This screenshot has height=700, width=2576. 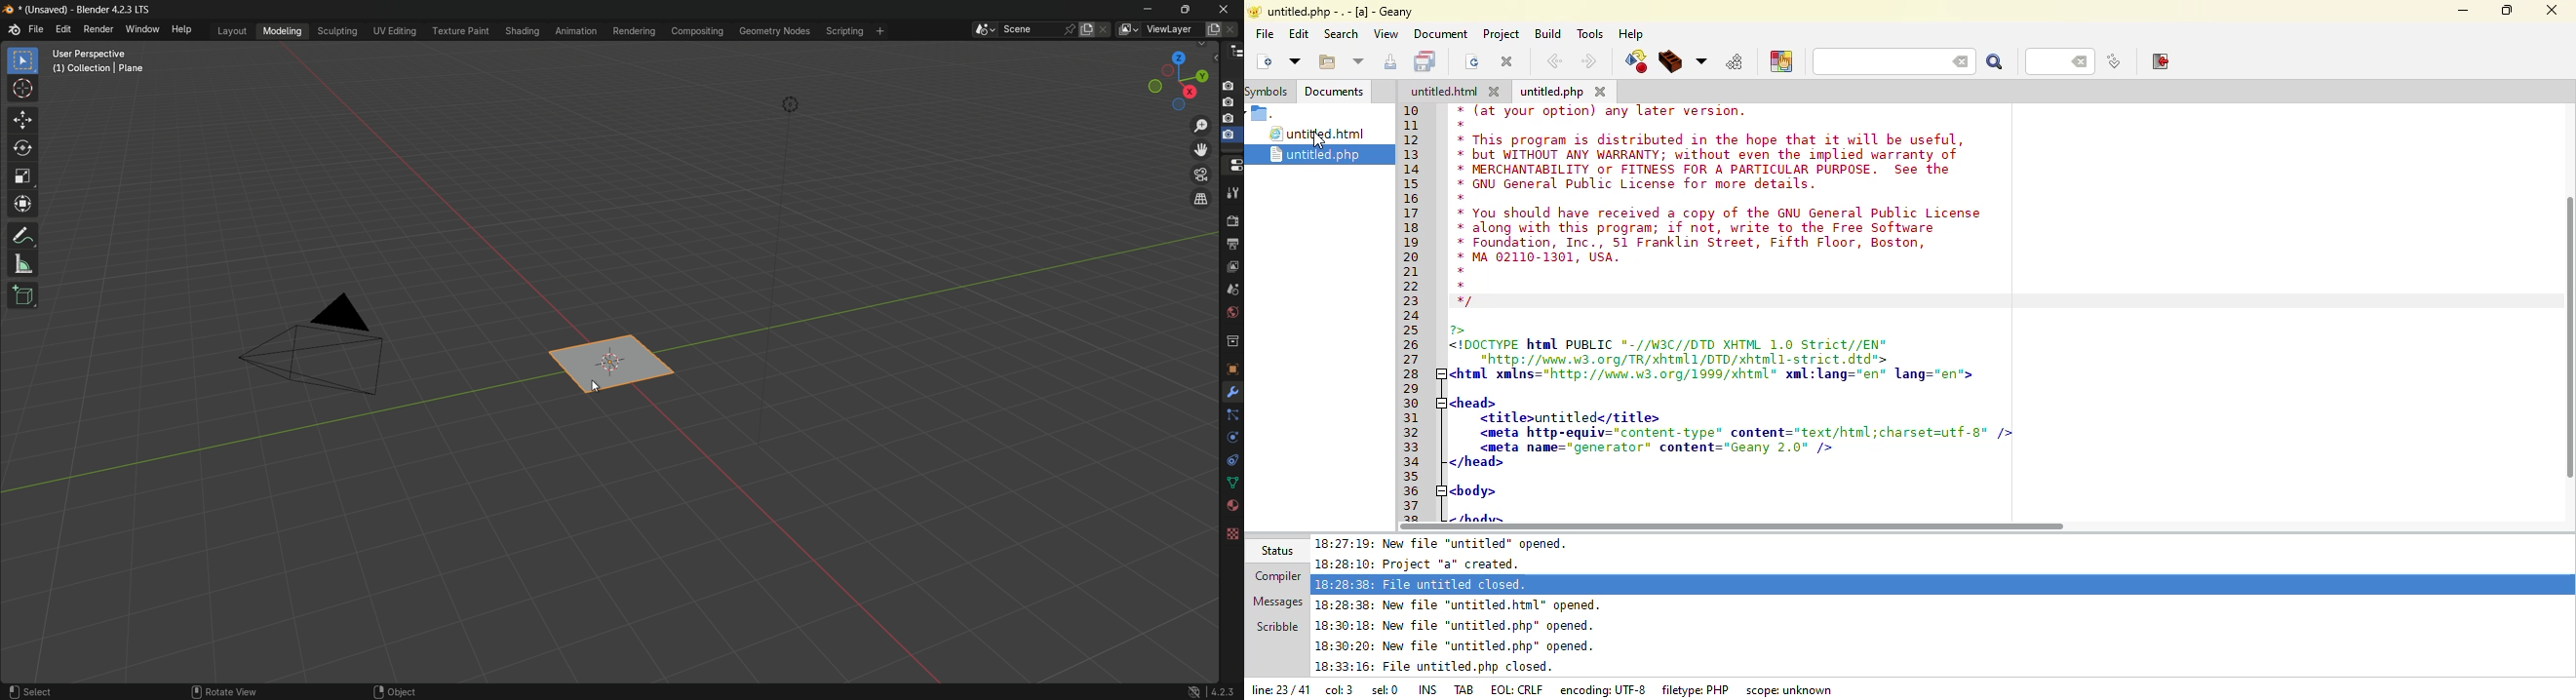 What do you see at coordinates (1129, 29) in the screenshot?
I see `browse views` at bounding box center [1129, 29].